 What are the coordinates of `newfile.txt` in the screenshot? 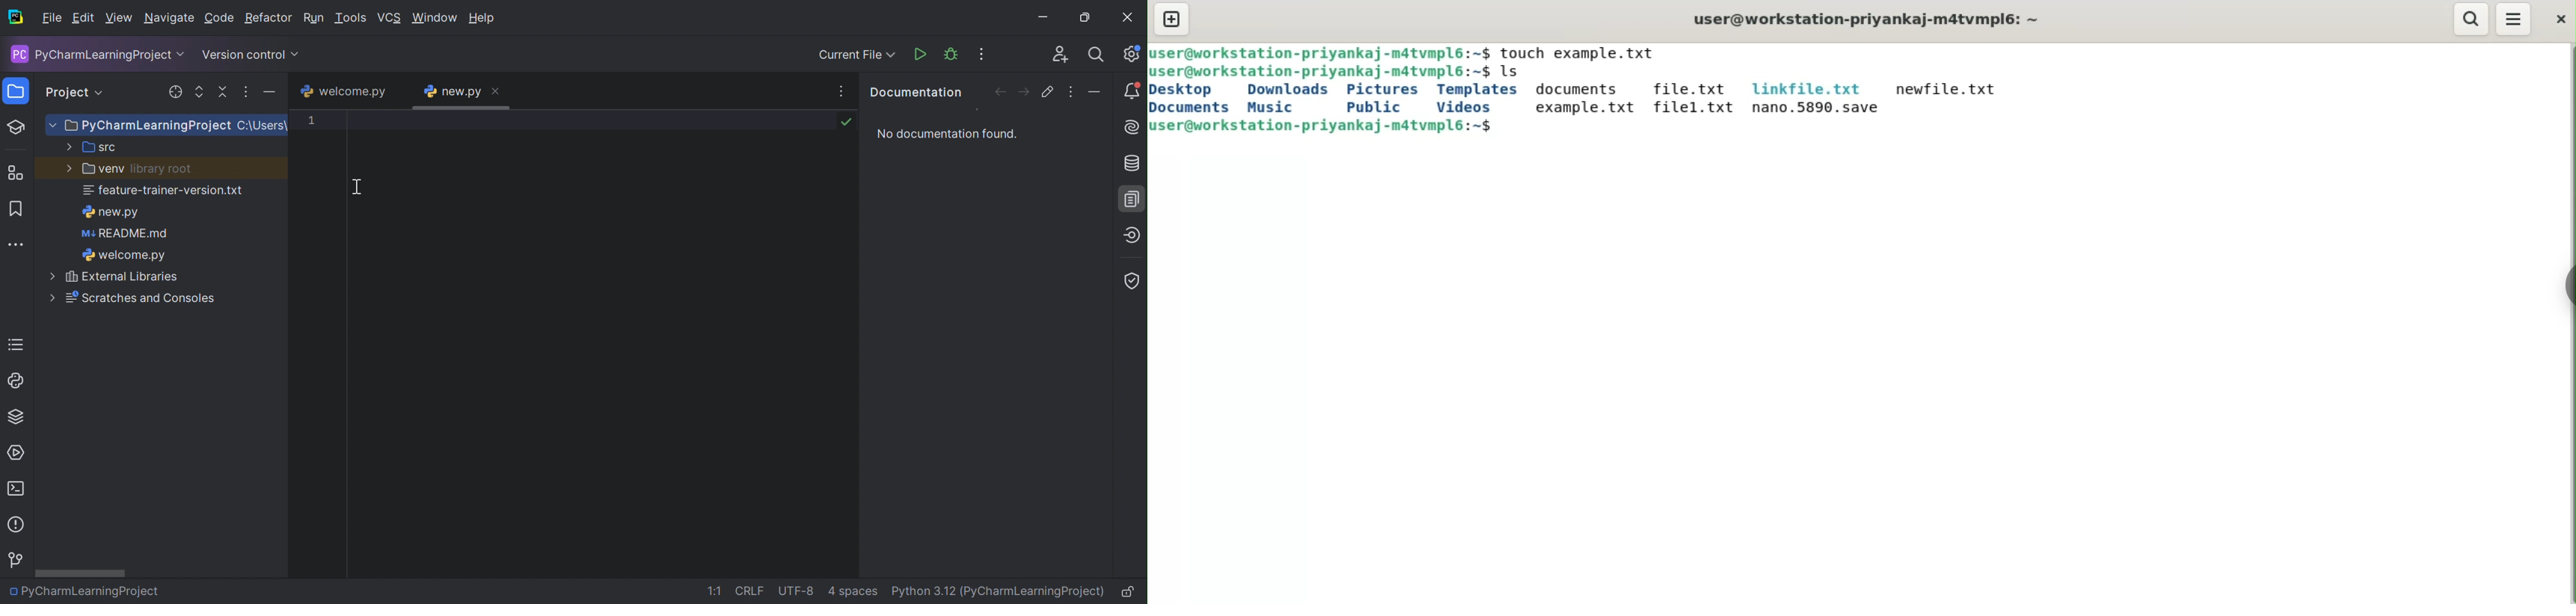 It's located at (1946, 89).